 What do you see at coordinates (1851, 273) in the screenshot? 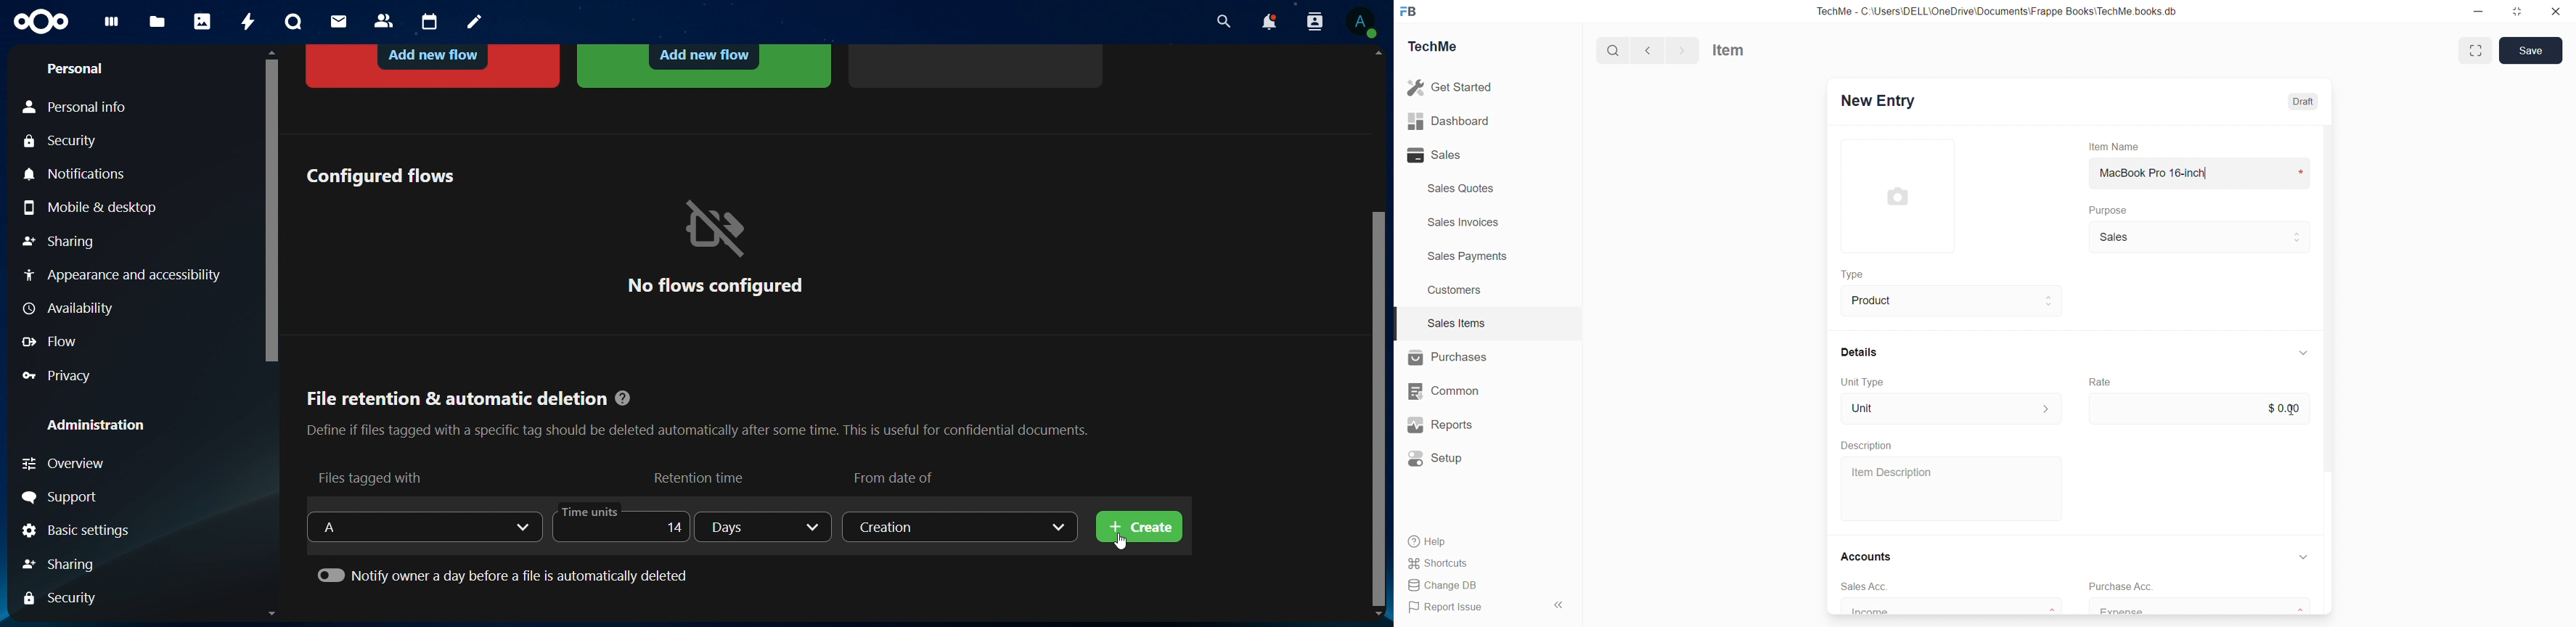
I see `Type` at bounding box center [1851, 273].